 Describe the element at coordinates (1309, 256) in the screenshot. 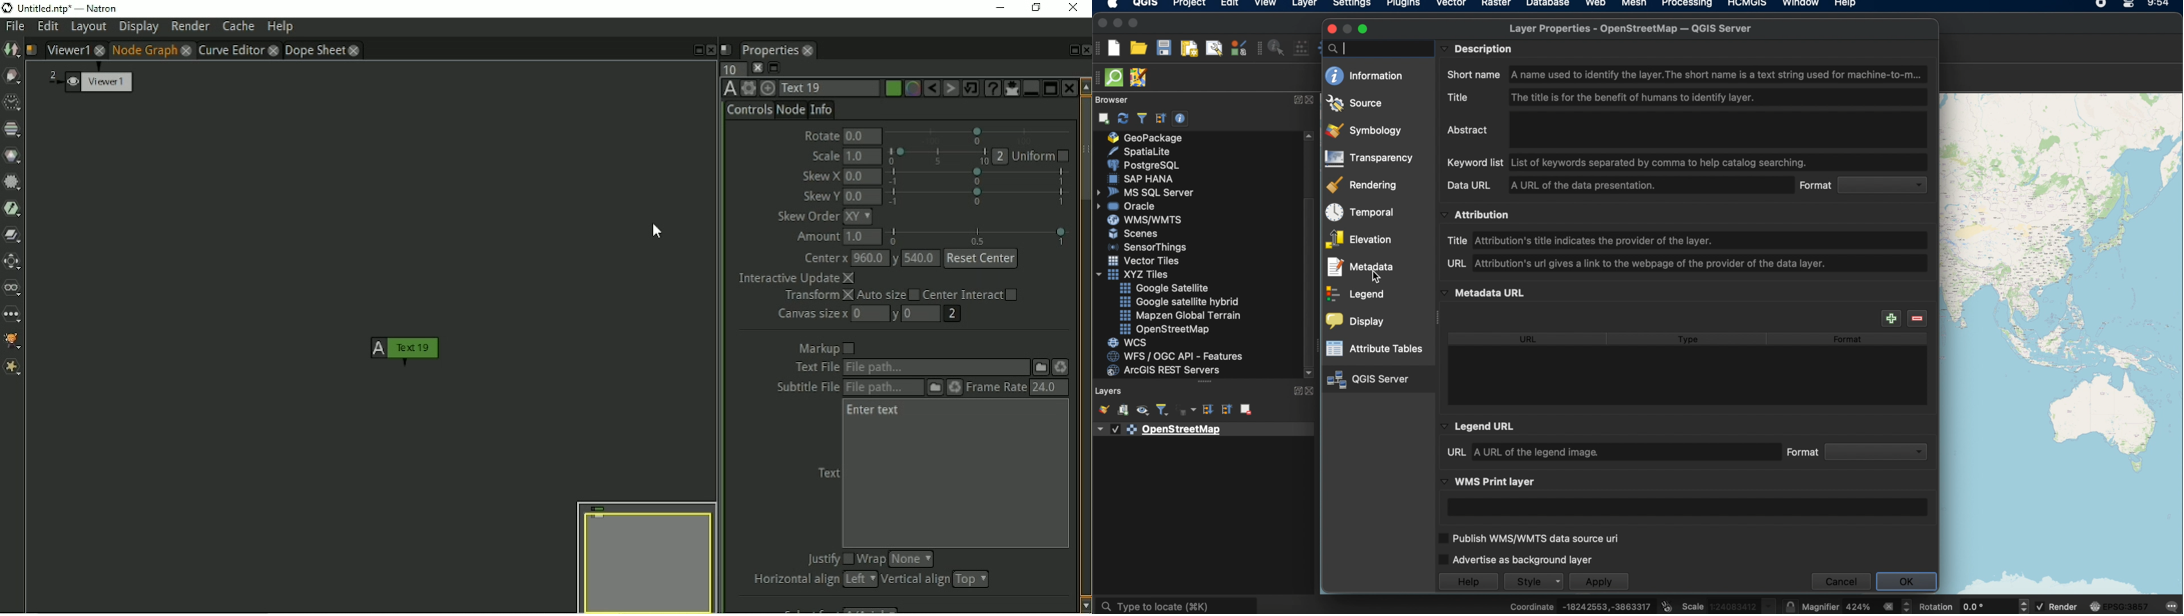

I see `SCROLLBAR` at that location.